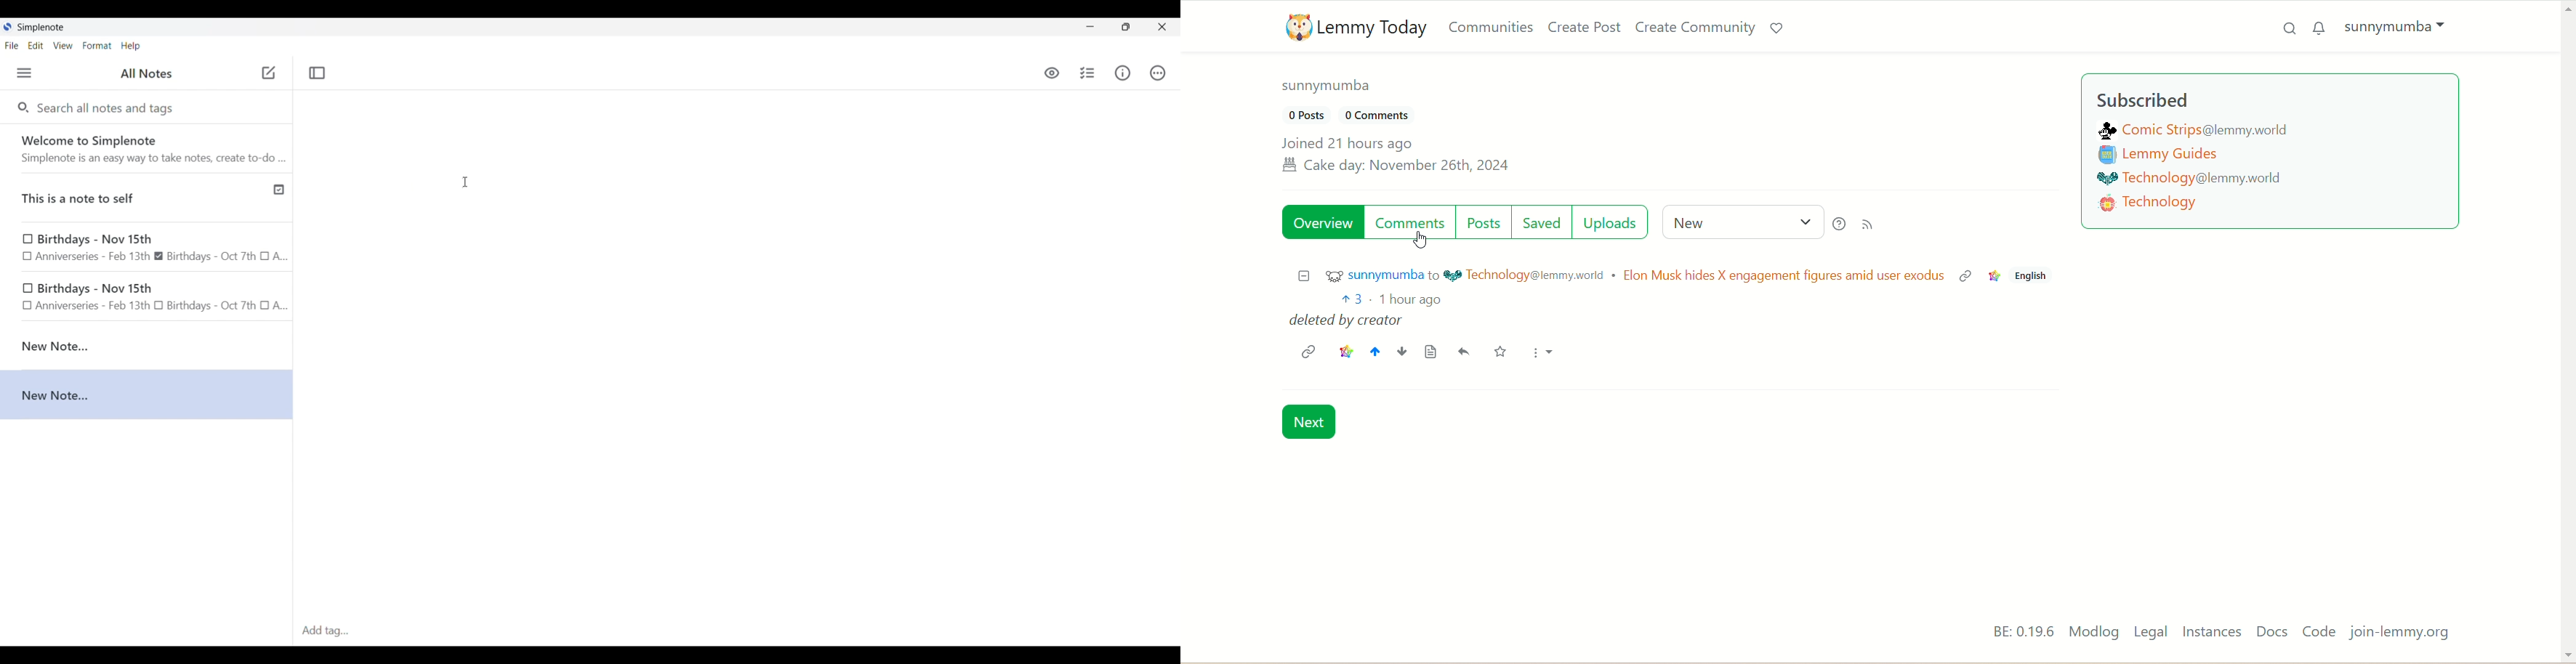  What do you see at coordinates (1123, 73) in the screenshot?
I see `Info` at bounding box center [1123, 73].